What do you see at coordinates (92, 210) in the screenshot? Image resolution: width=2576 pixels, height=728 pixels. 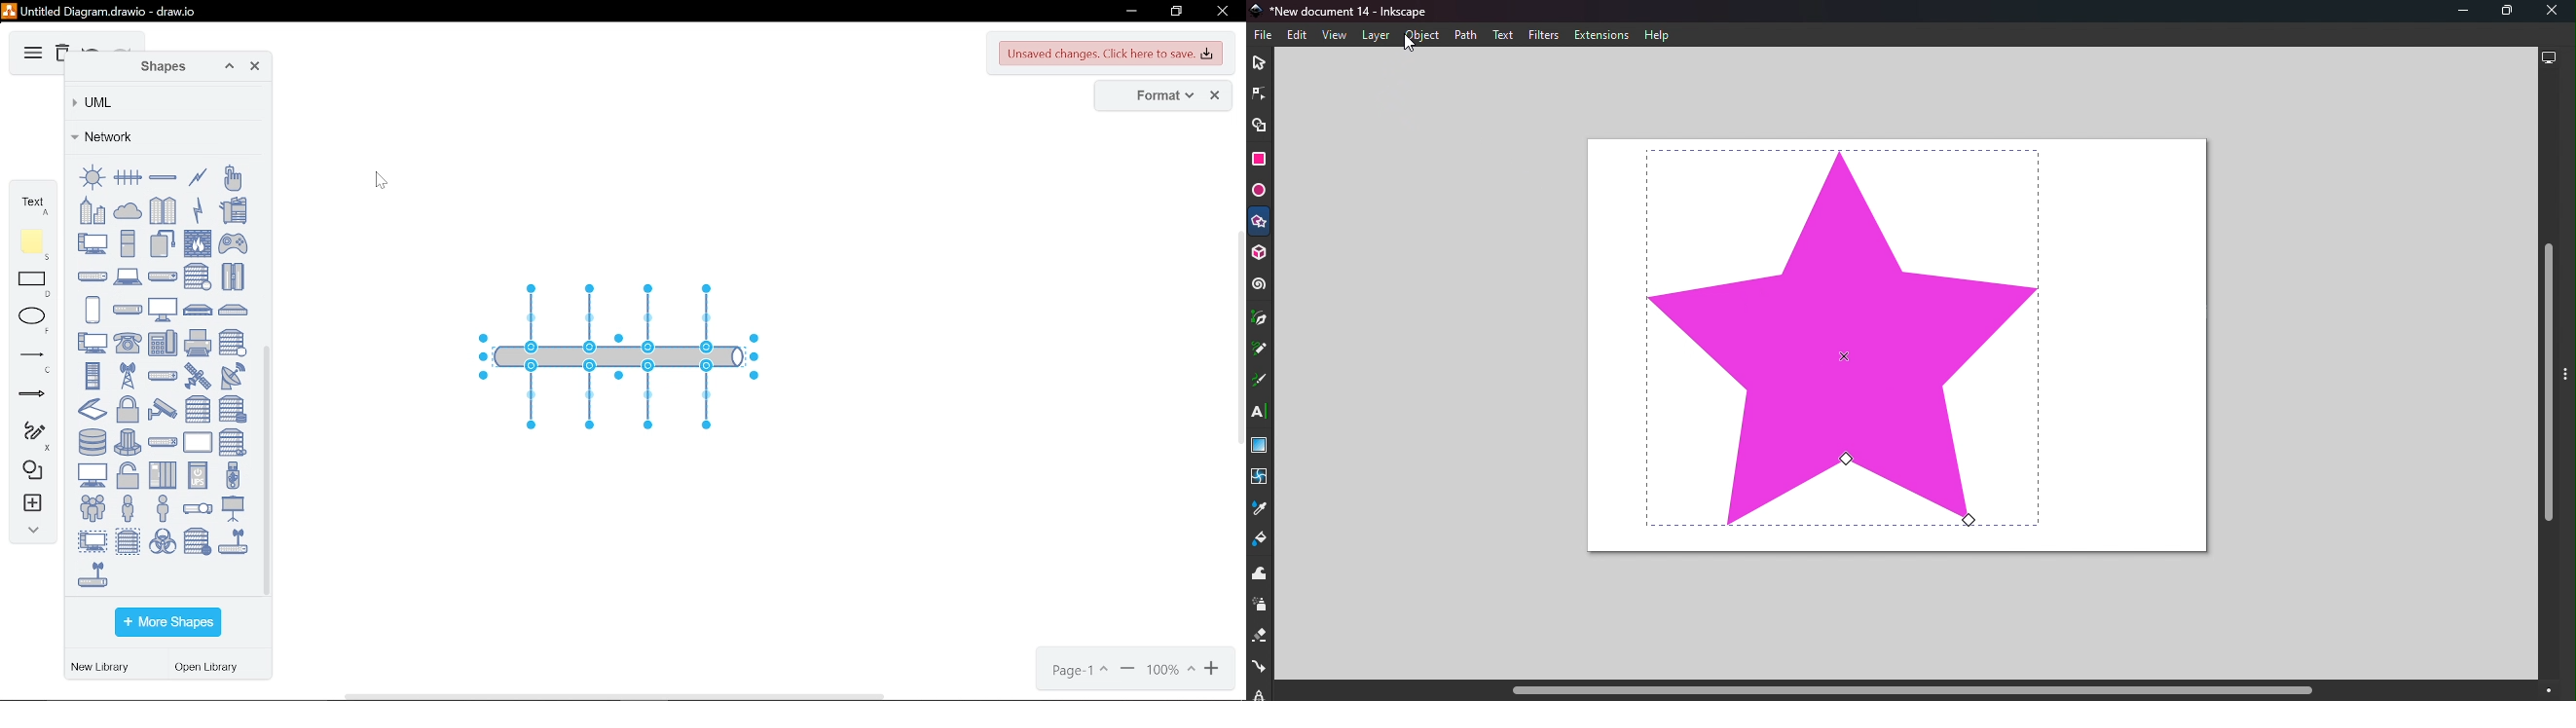 I see `business center` at bounding box center [92, 210].